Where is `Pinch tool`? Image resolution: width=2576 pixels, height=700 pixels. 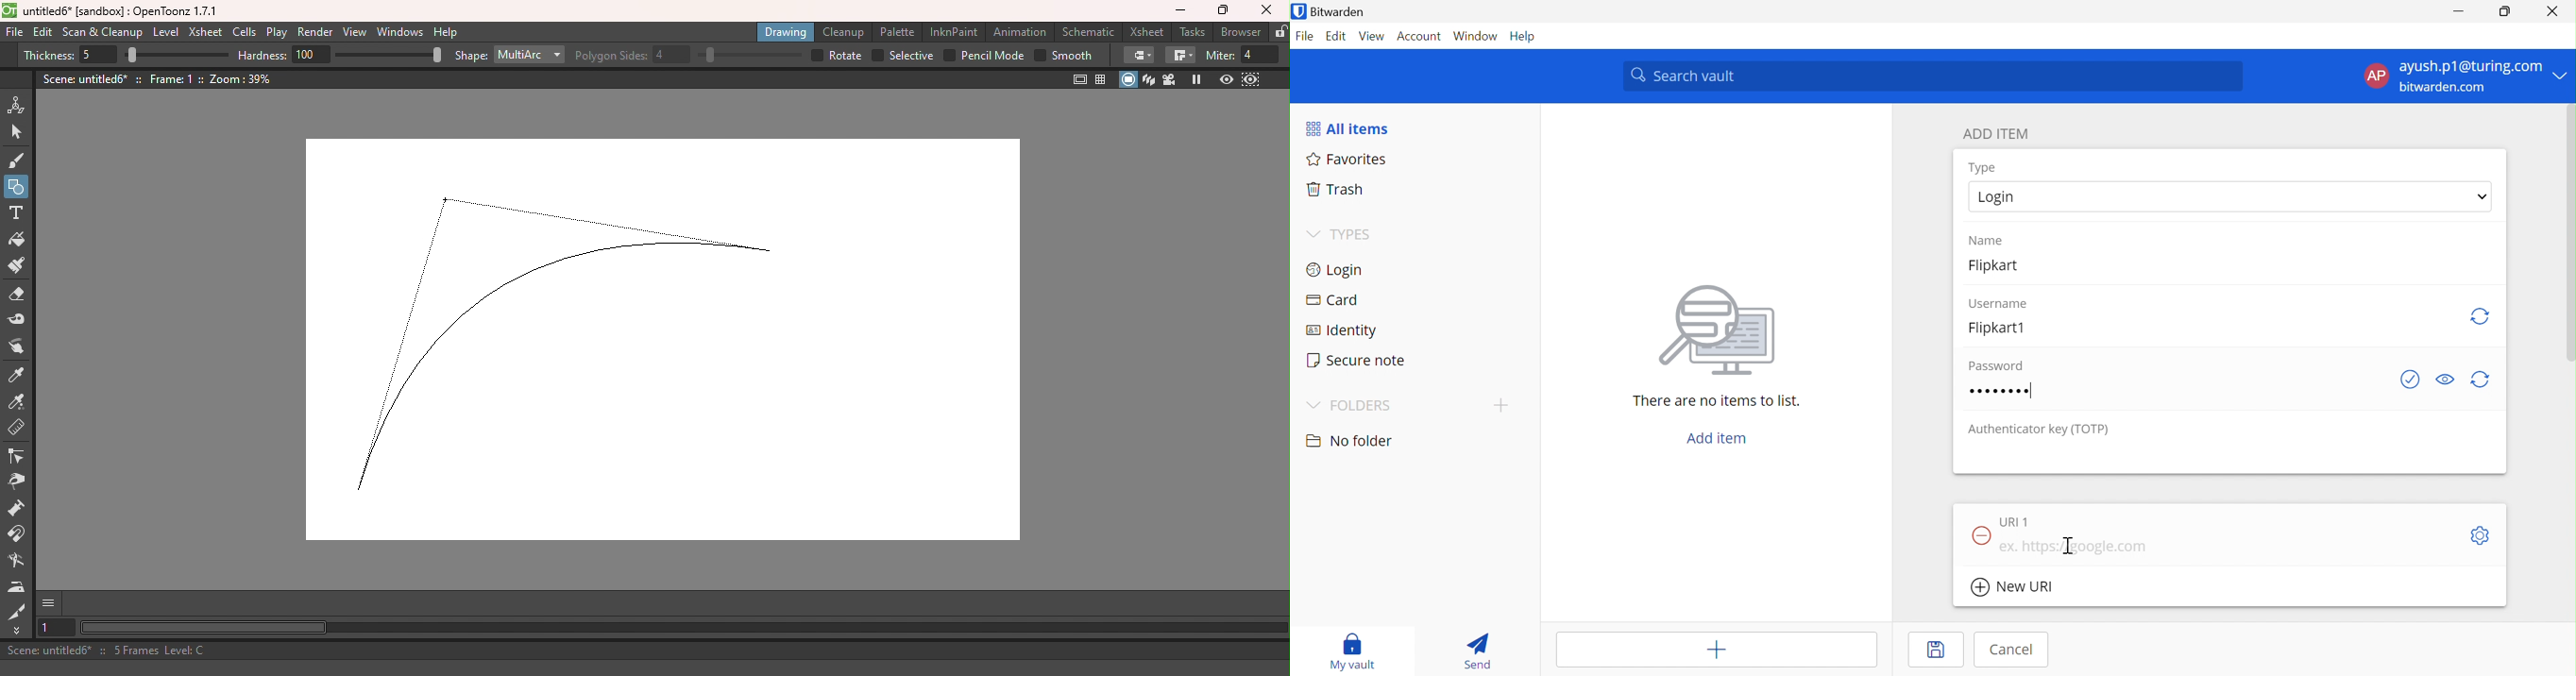 Pinch tool is located at coordinates (20, 484).